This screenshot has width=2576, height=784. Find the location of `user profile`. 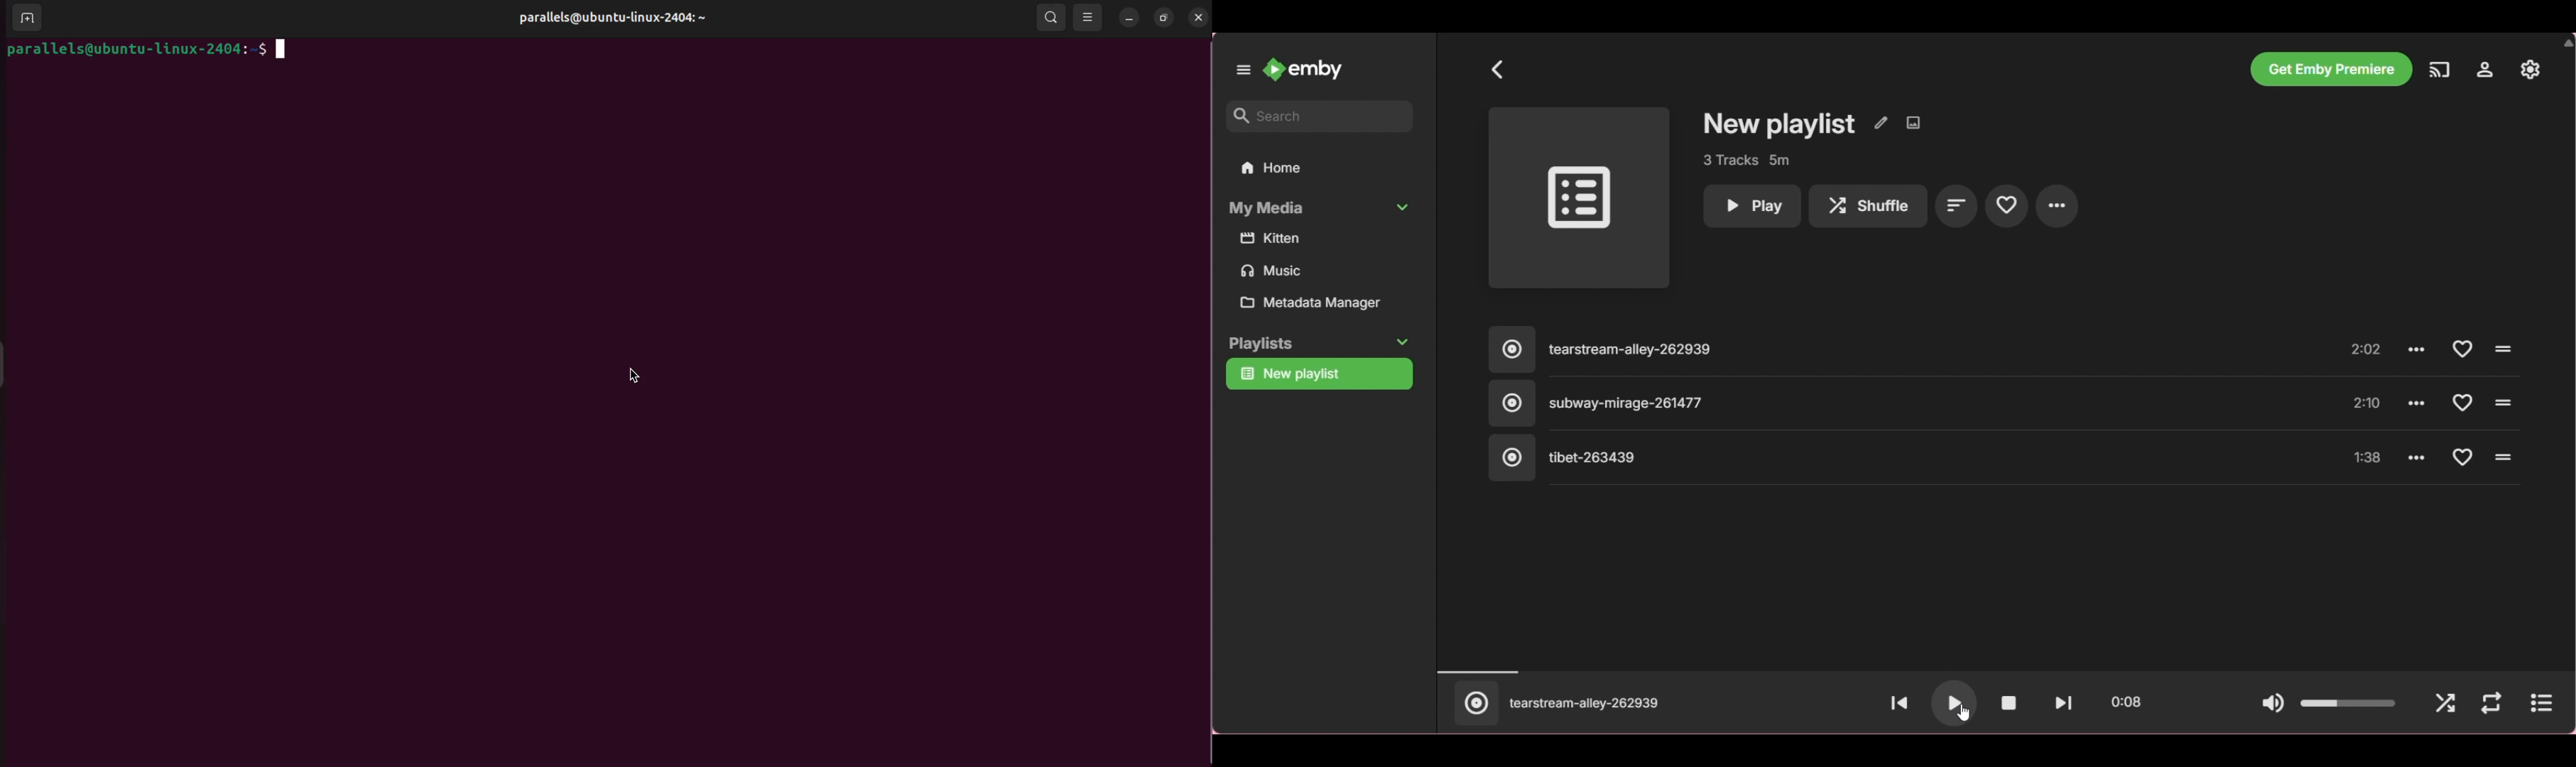

user profile is located at coordinates (626, 20).